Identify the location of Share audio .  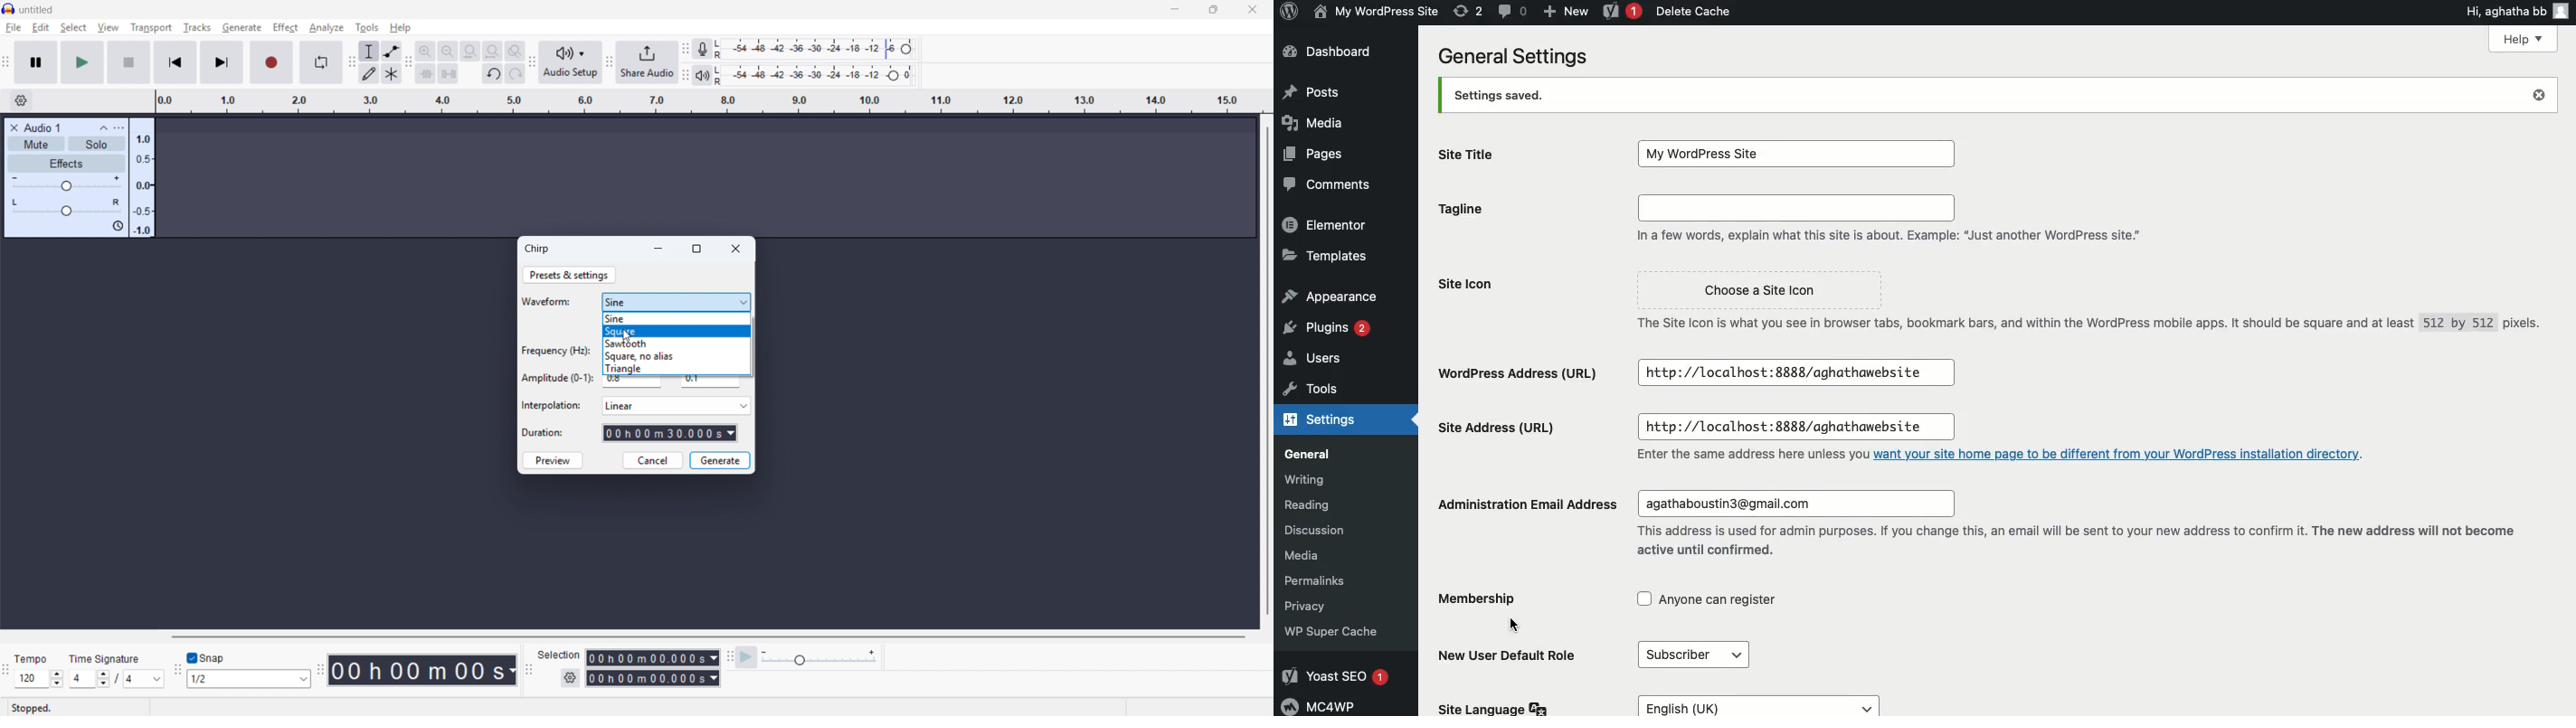
(648, 62).